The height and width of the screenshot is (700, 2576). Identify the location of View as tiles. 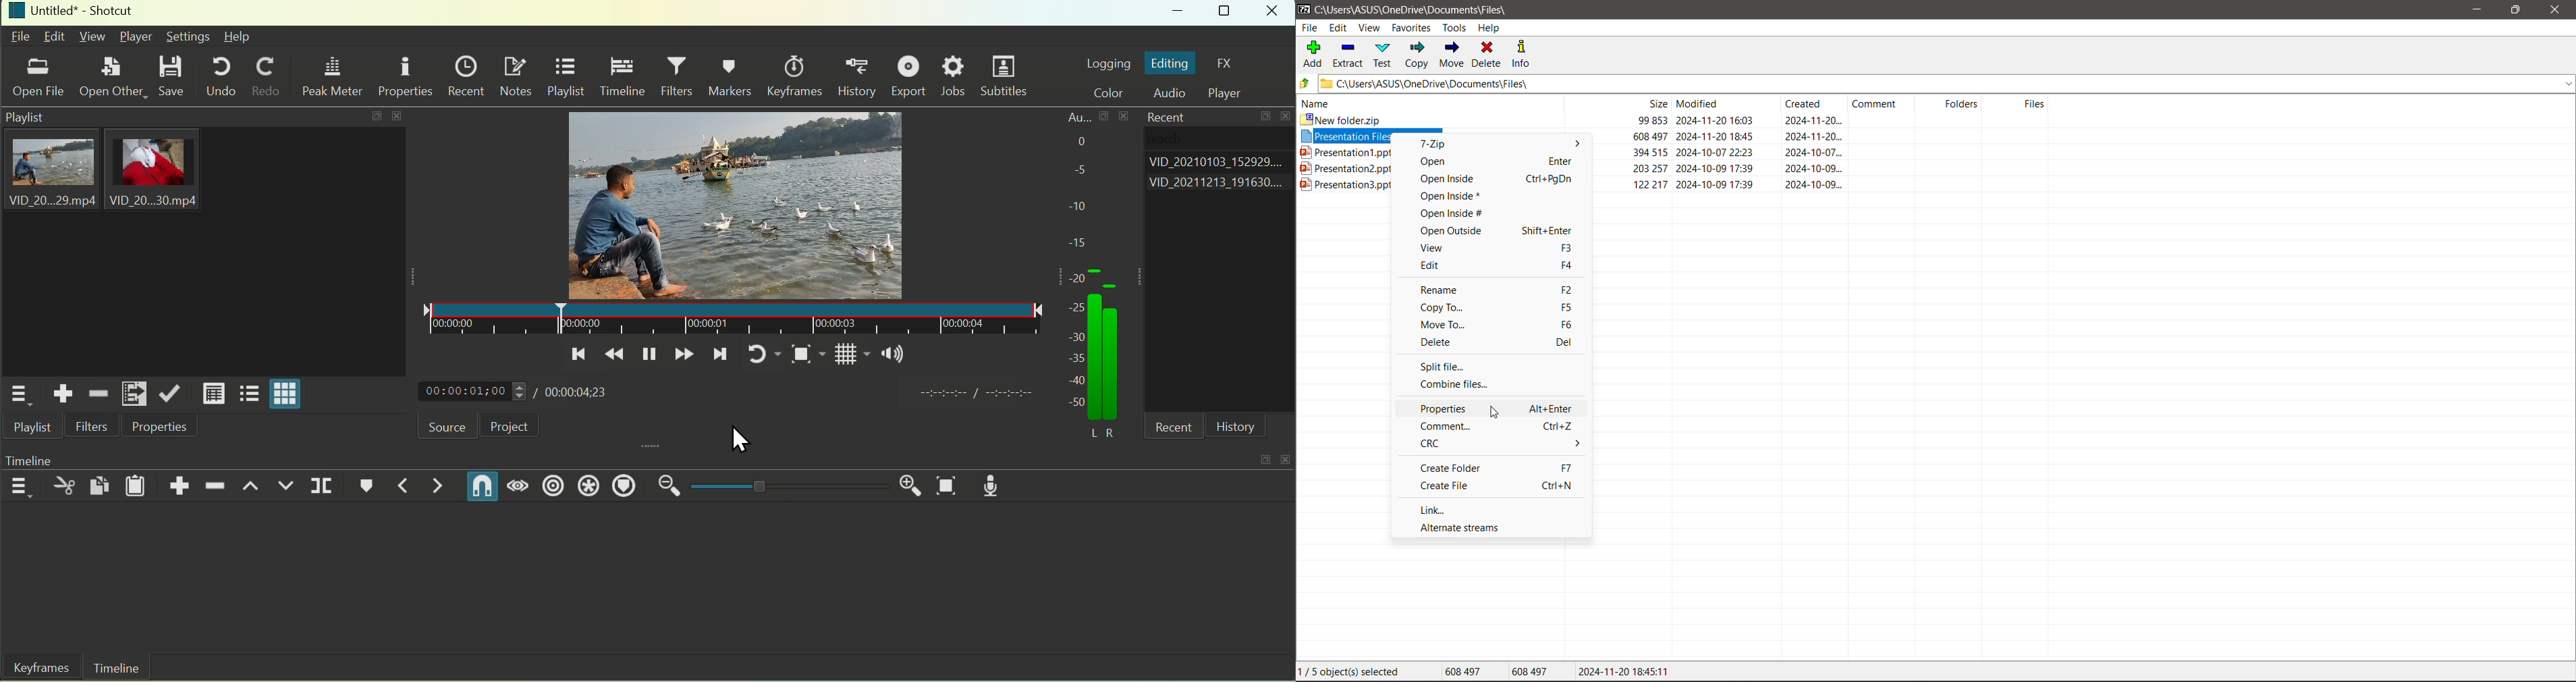
(248, 395).